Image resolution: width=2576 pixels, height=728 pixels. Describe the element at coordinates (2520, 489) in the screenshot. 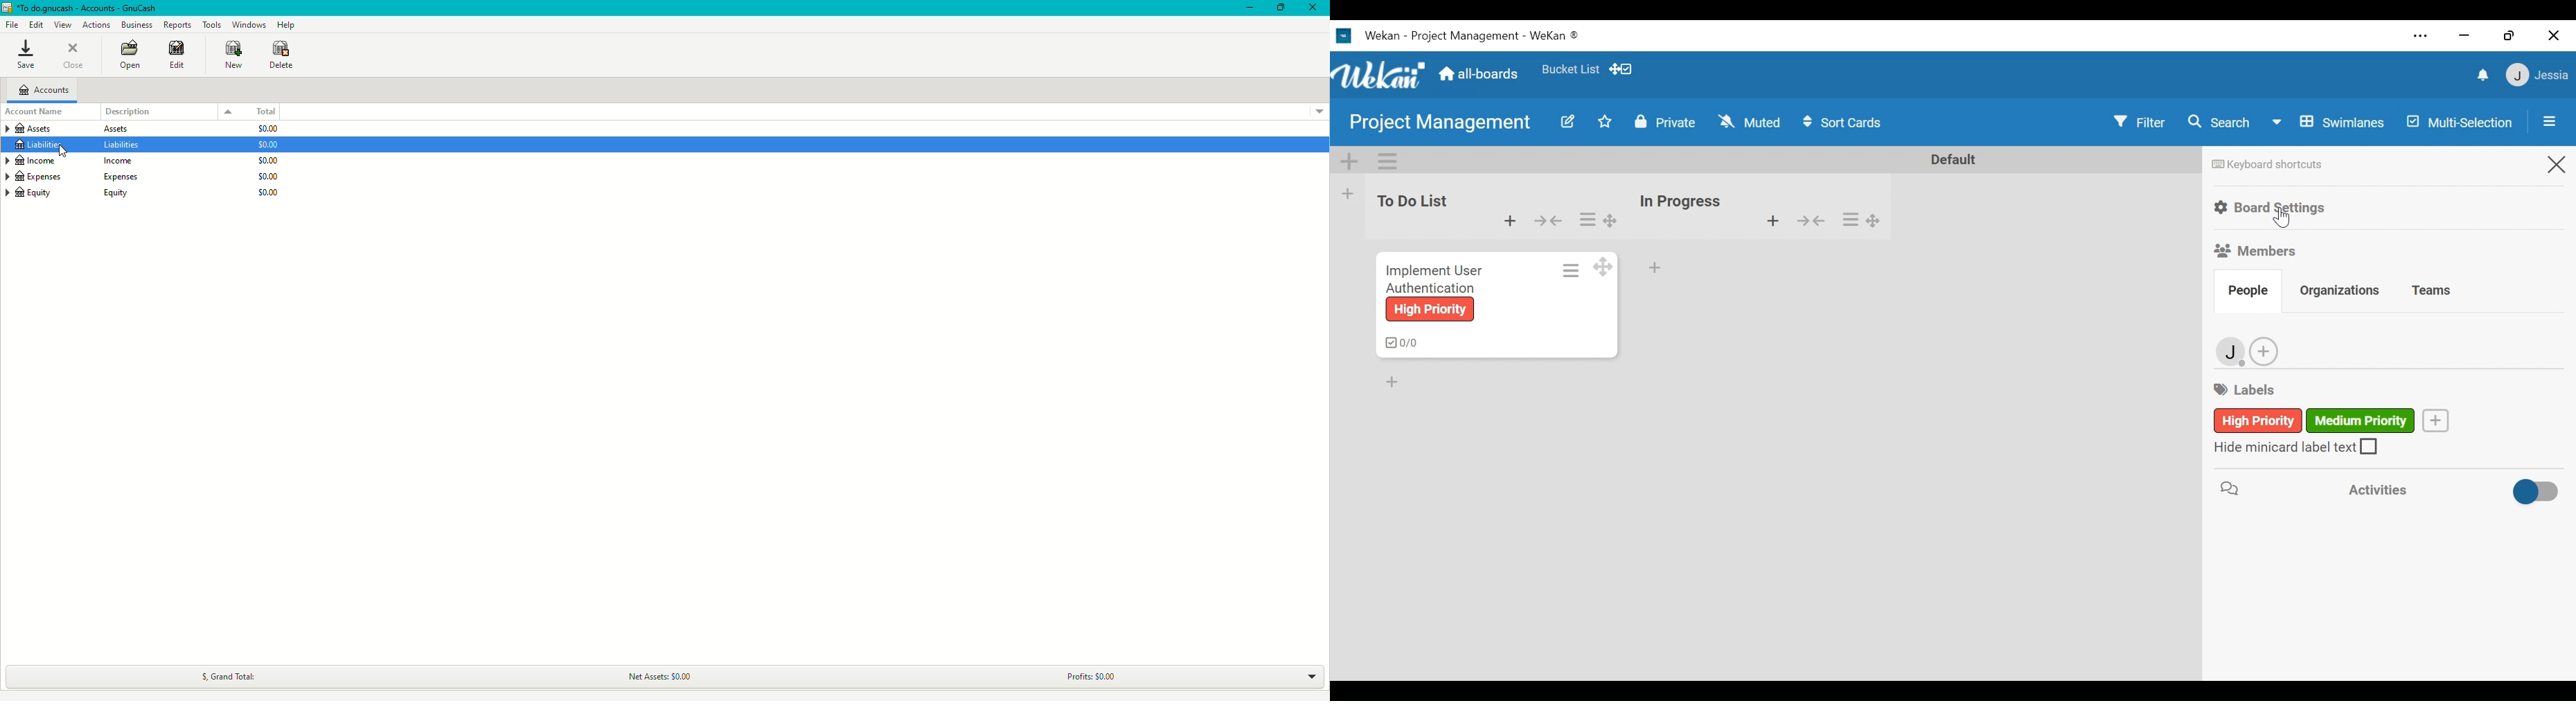

I see `Toggle show/hide activities` at that location.